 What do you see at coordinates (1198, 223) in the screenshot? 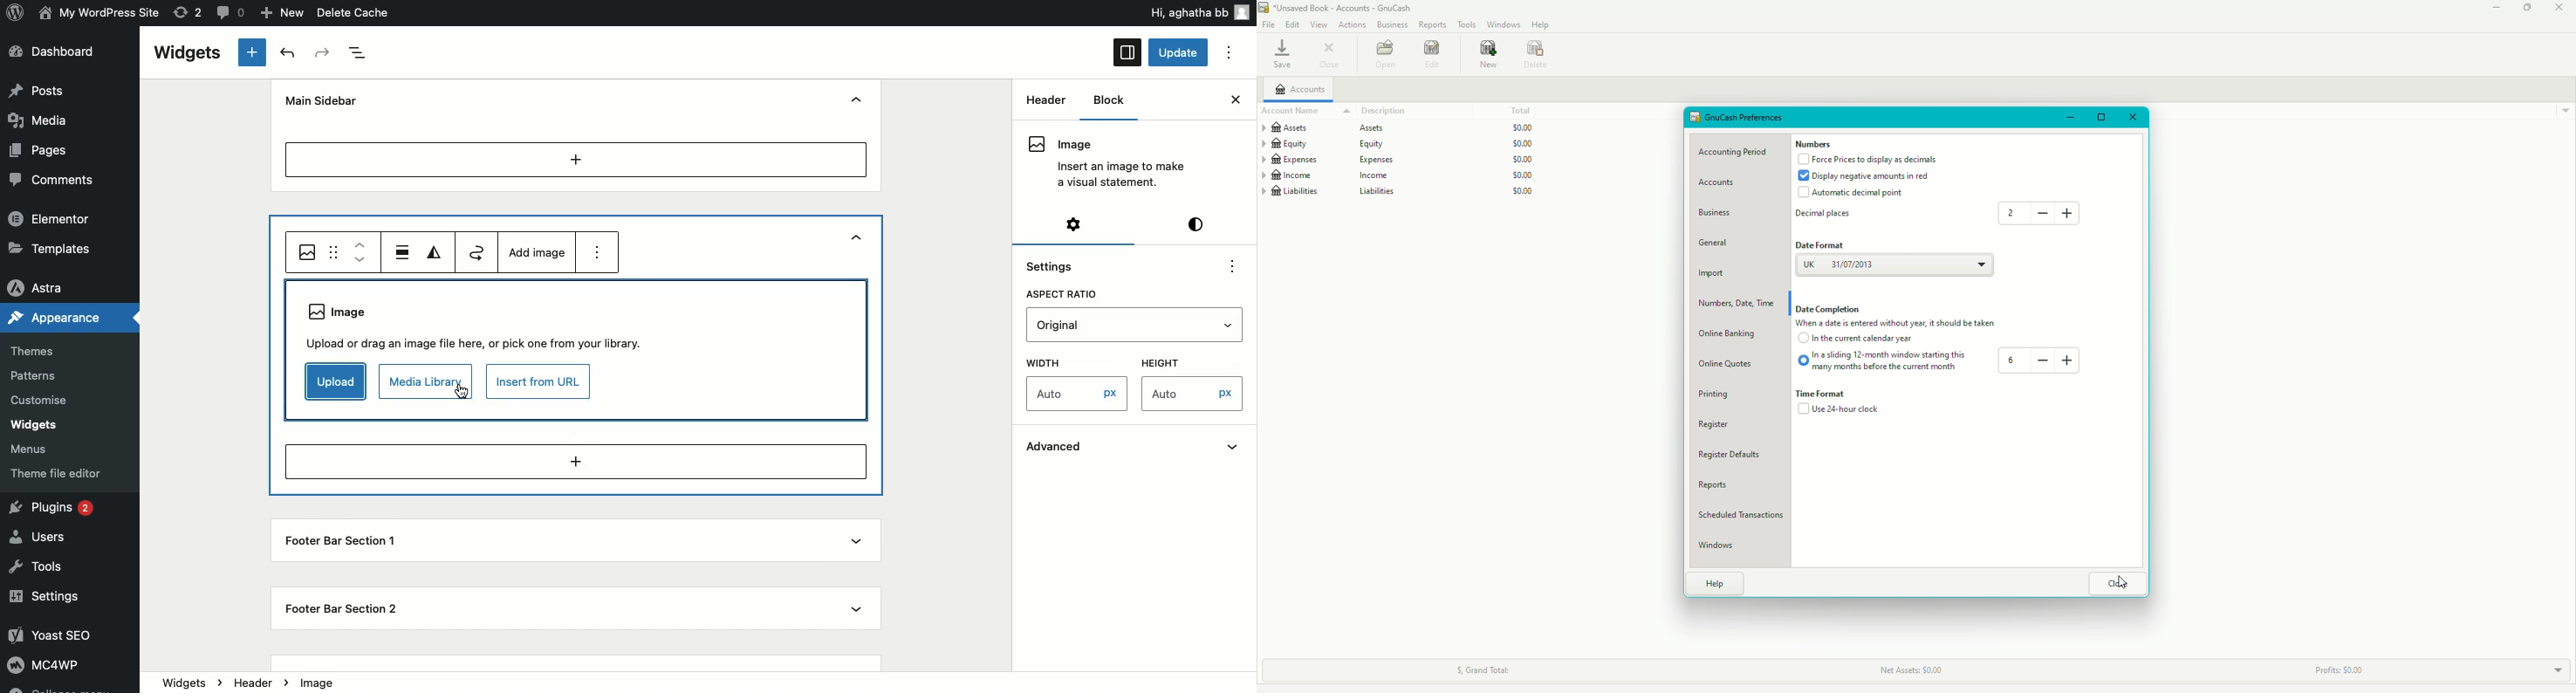
I see `Style` at bounding box center [1198, 223].